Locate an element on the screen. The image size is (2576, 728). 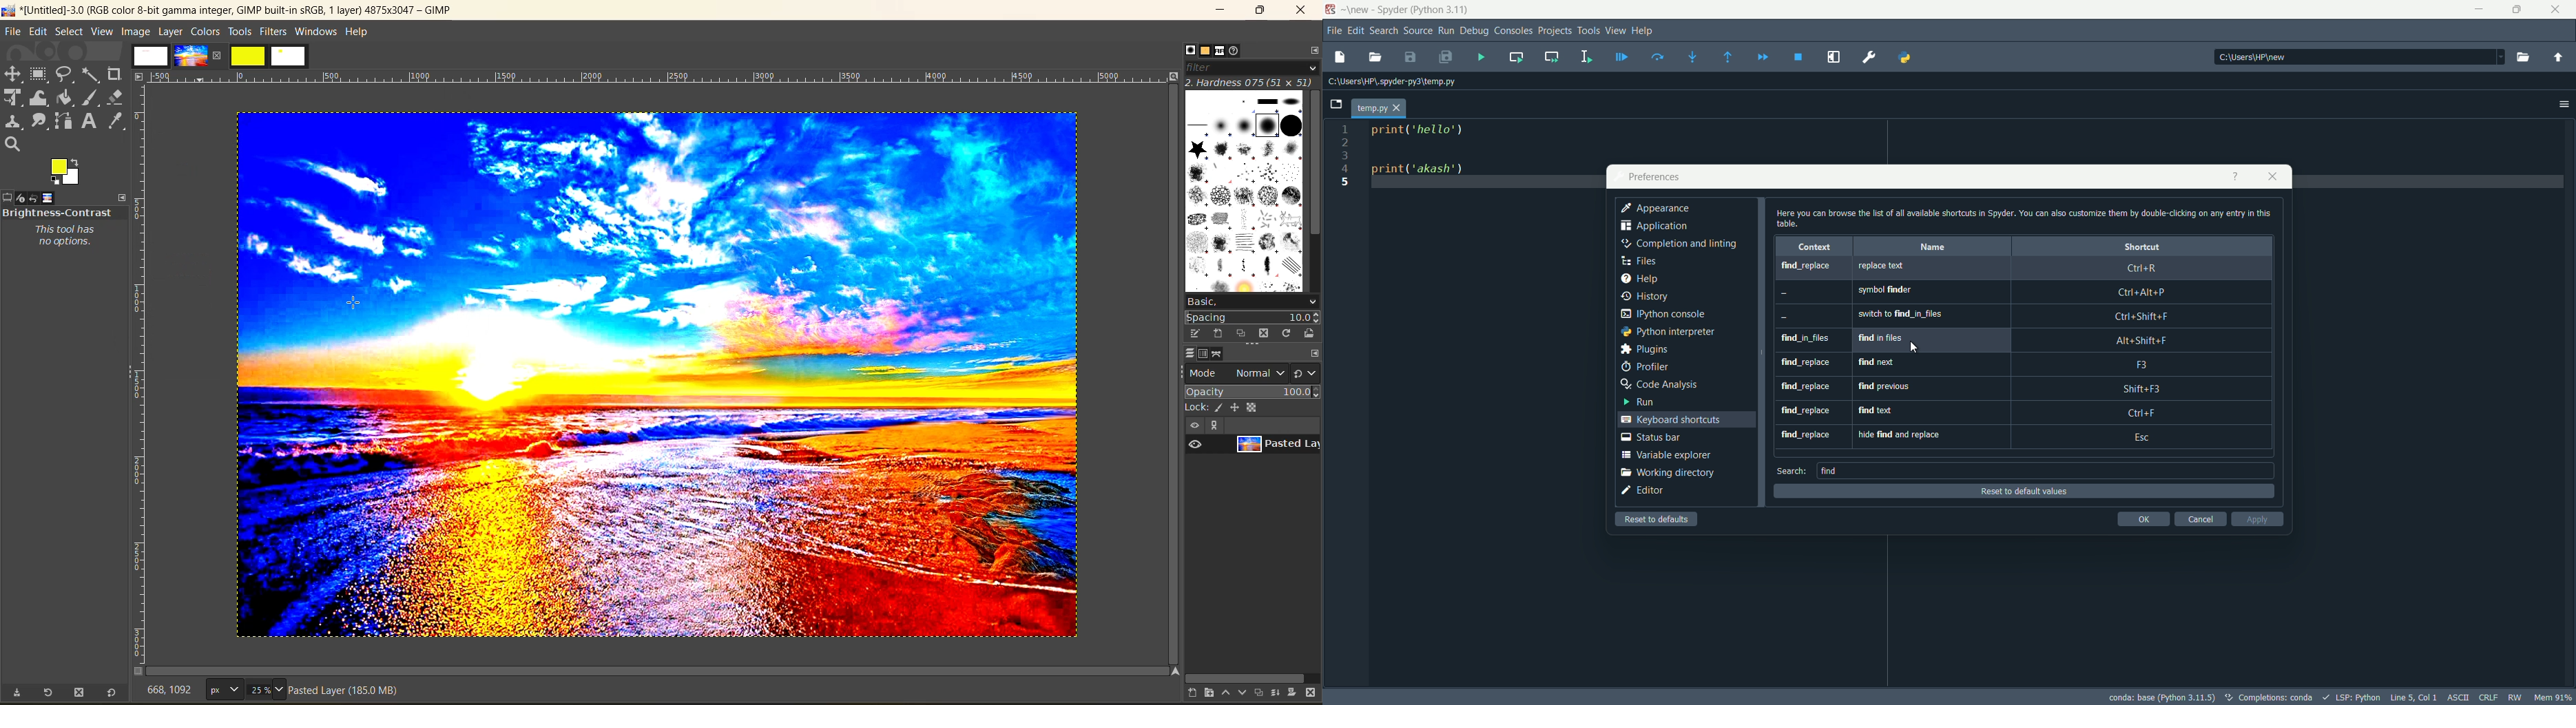
create a duplicate is located at coordinates (1261, 692).